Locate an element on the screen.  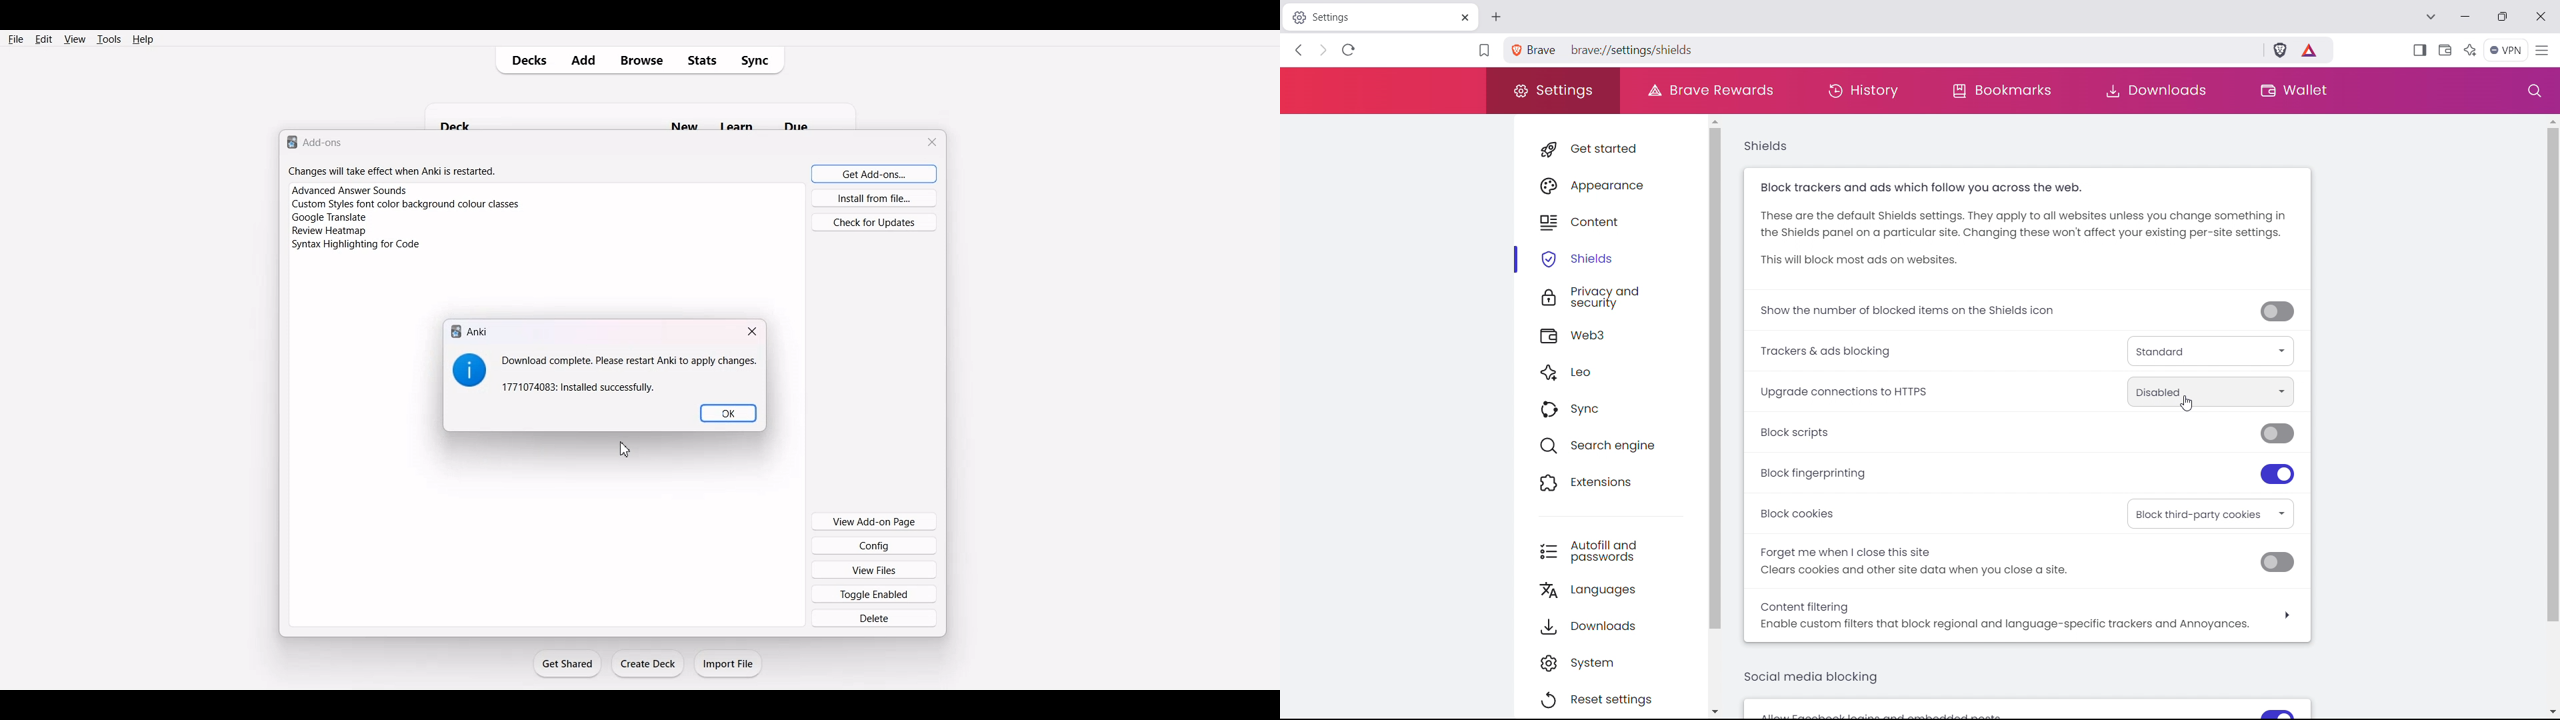
content filtering is located at coordinates (2027, 615).